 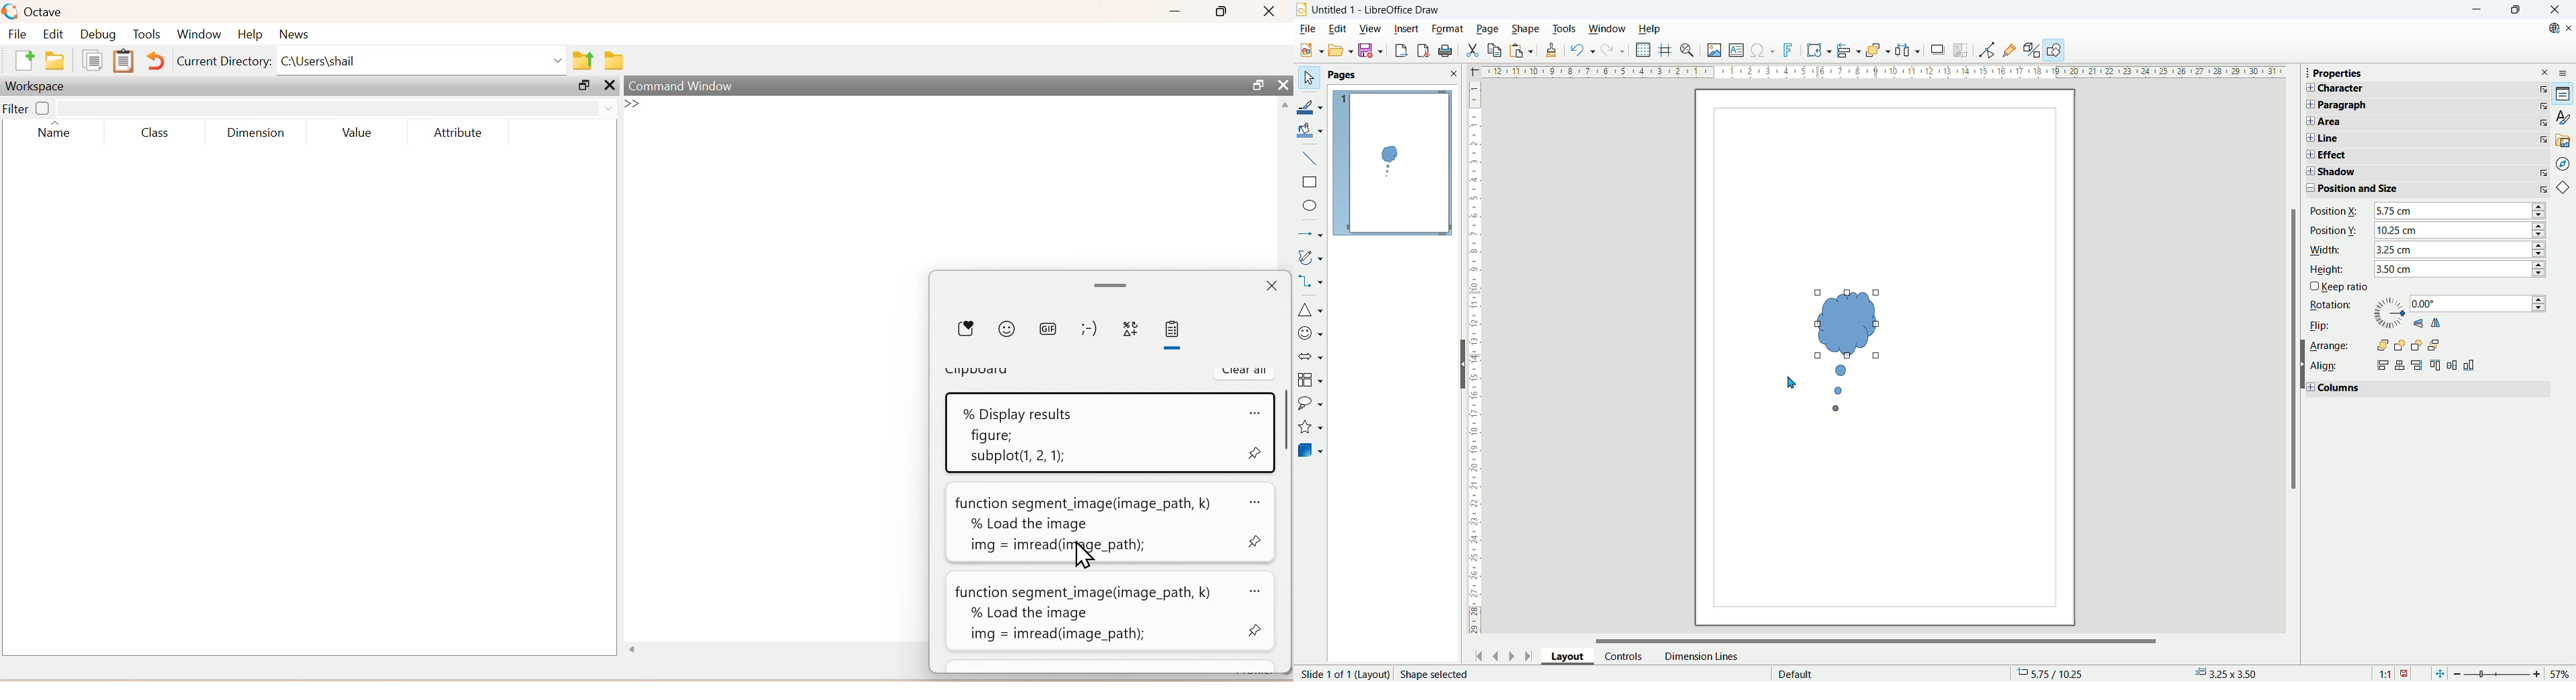 What do you see at coordinates (638, 650) in the screenshot?
I see `` at bounding box center [638, 650].